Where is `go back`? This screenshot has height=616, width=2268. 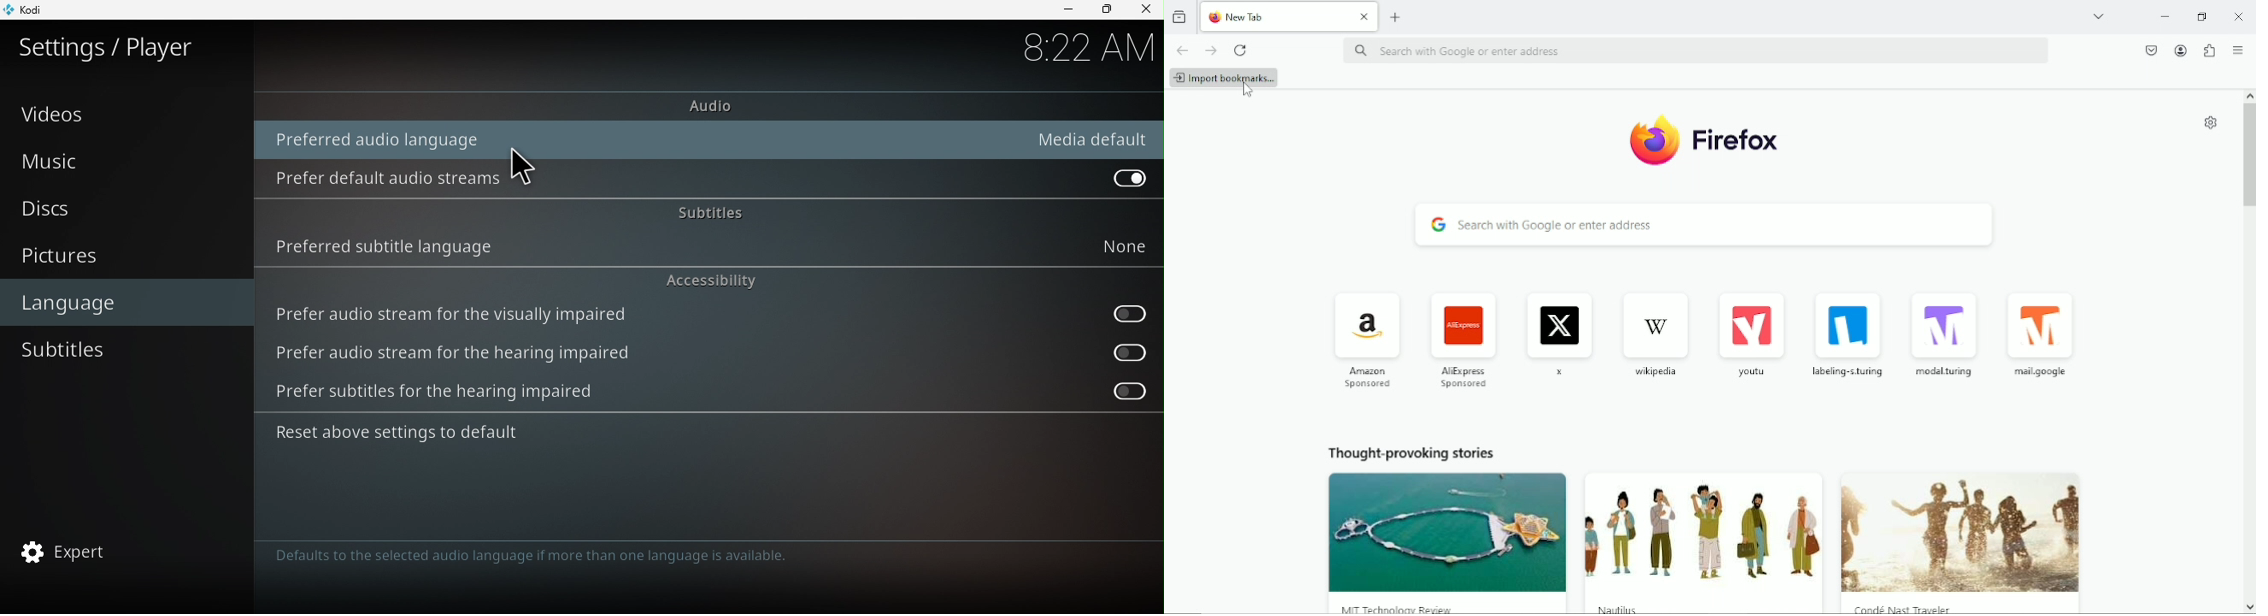 go back is located at coordinates (1181, 50).